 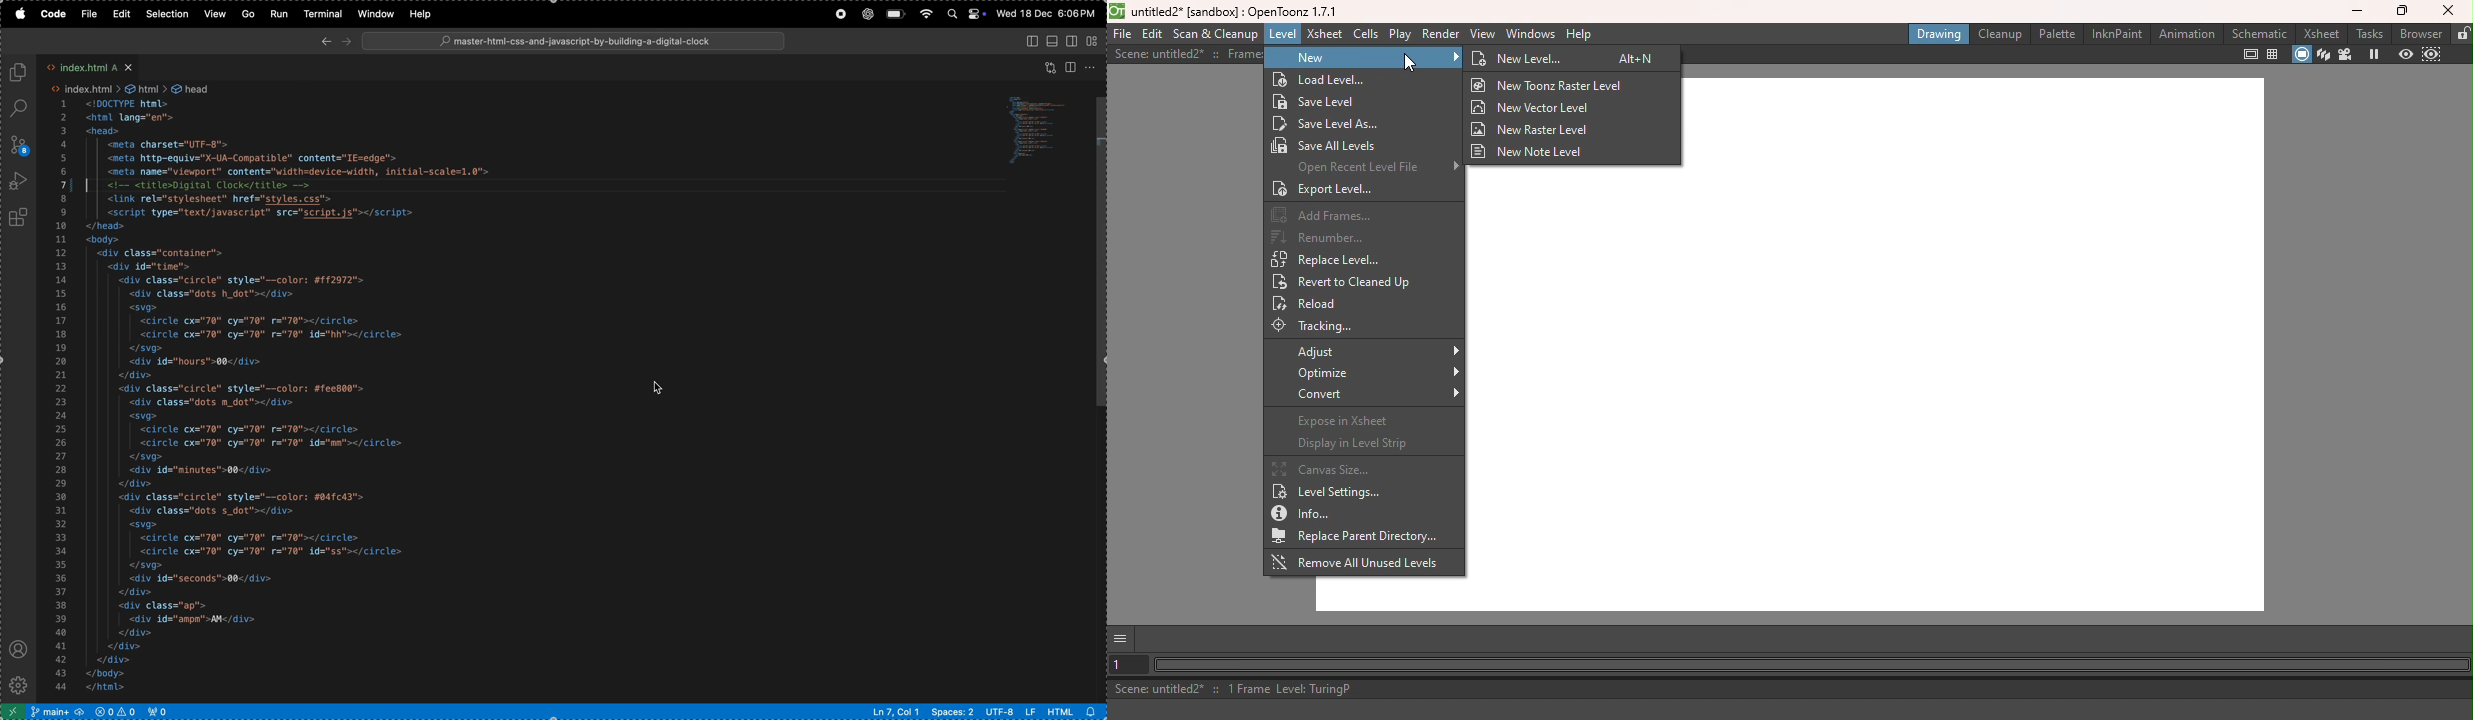 What do you see at coordinates (1371, 166) in the screenshot?
I see `Open recent level file` at bounding box center [1371, 166].